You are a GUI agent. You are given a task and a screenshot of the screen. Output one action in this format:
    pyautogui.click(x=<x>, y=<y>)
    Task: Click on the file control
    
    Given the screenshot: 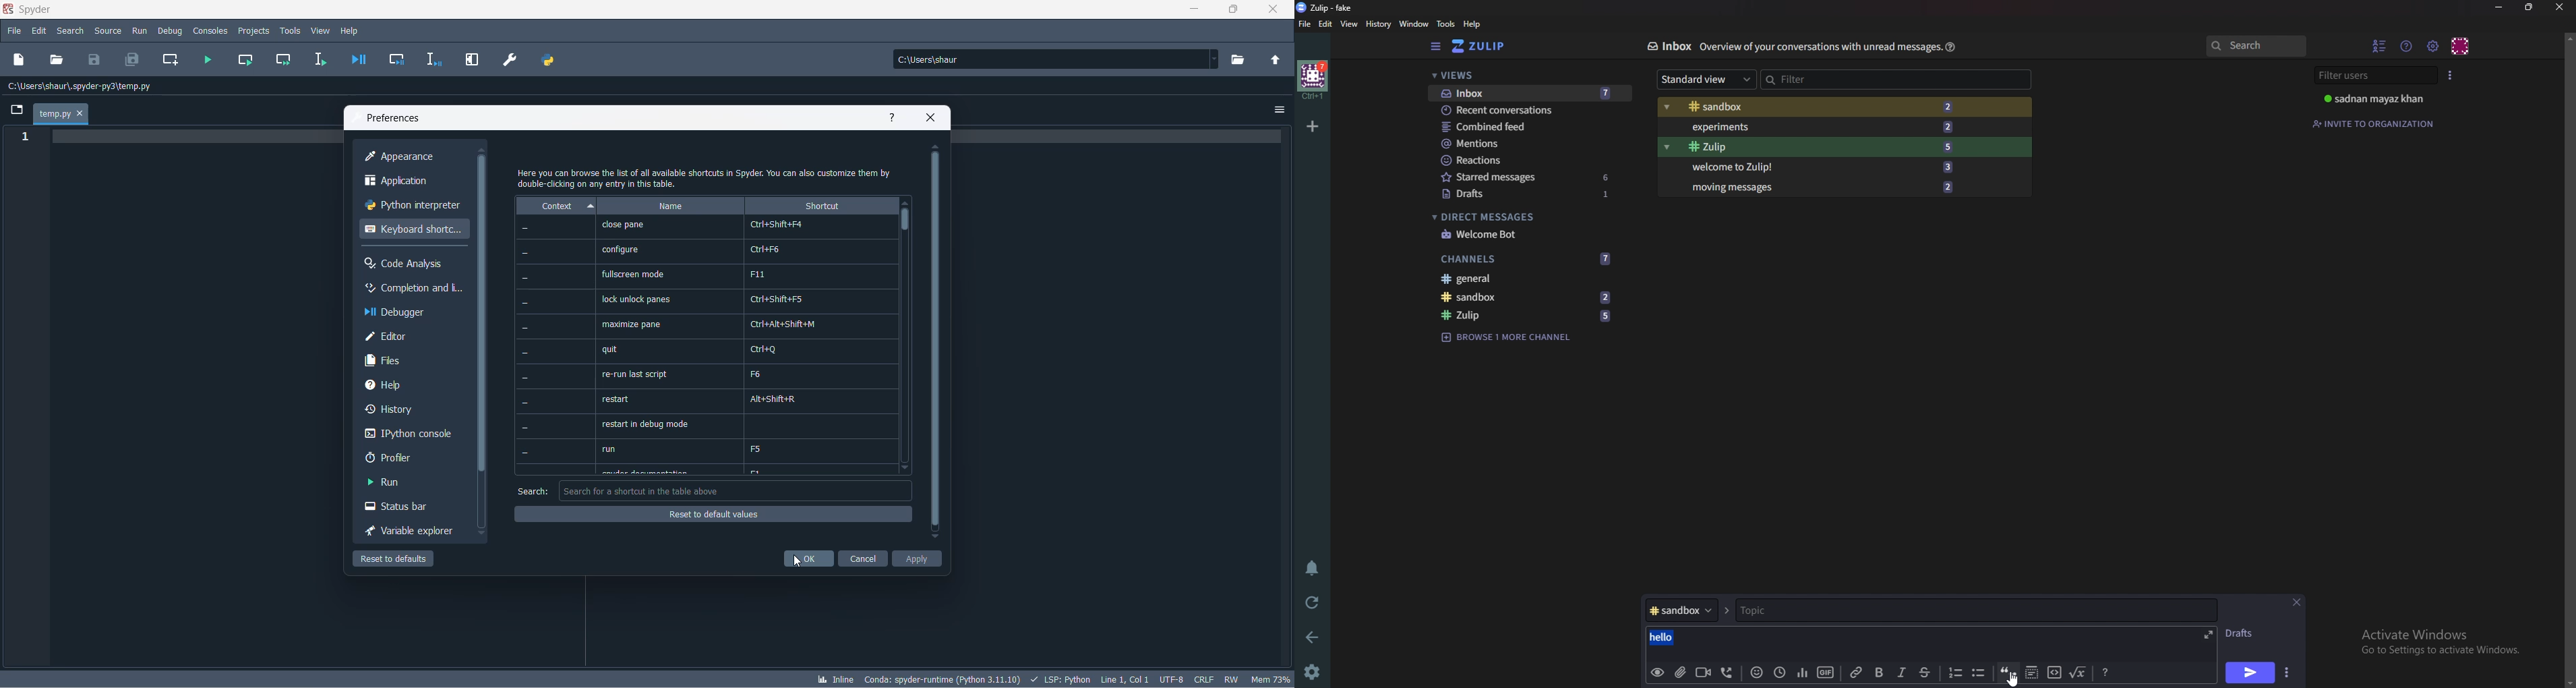 What is the action you would take?
    pyautogui.click(x=1229, y=679)
    